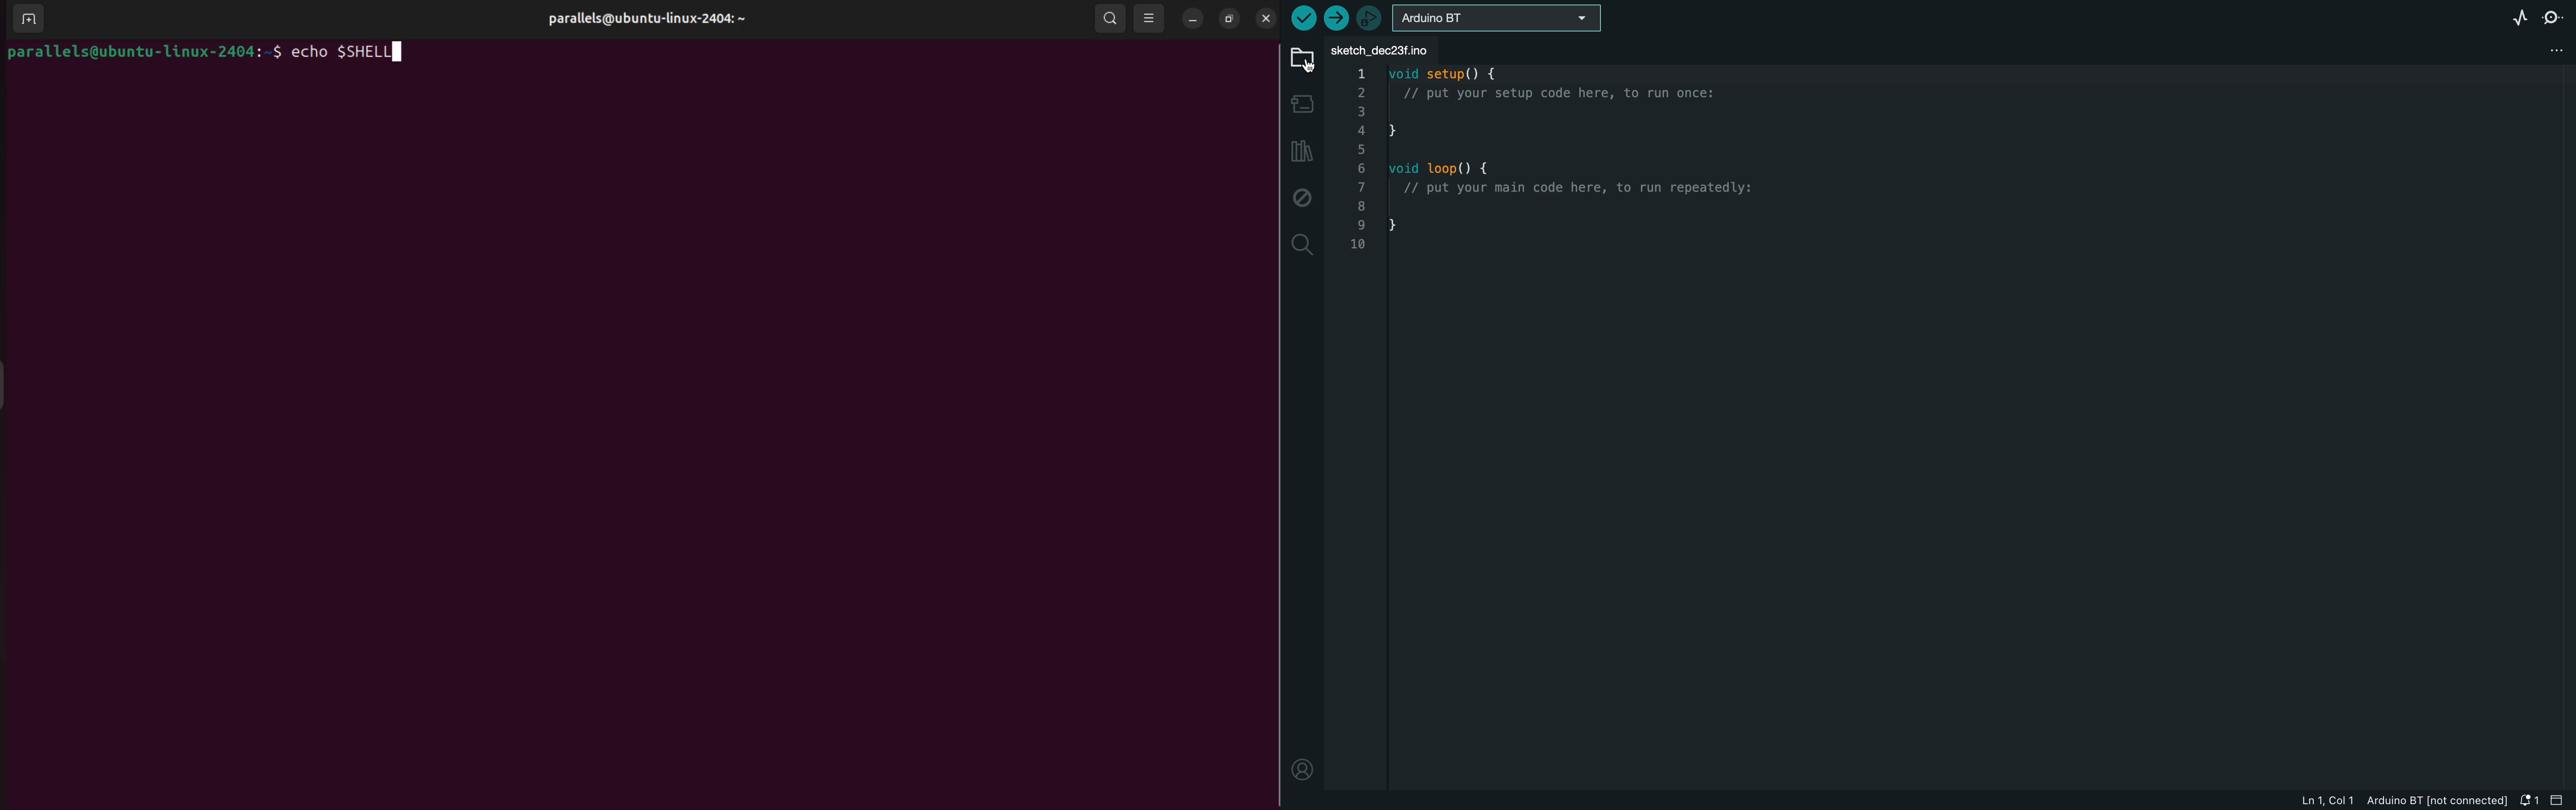 This screenshot has width=2576, height=812. I want to click on close, so click(1265, 18).